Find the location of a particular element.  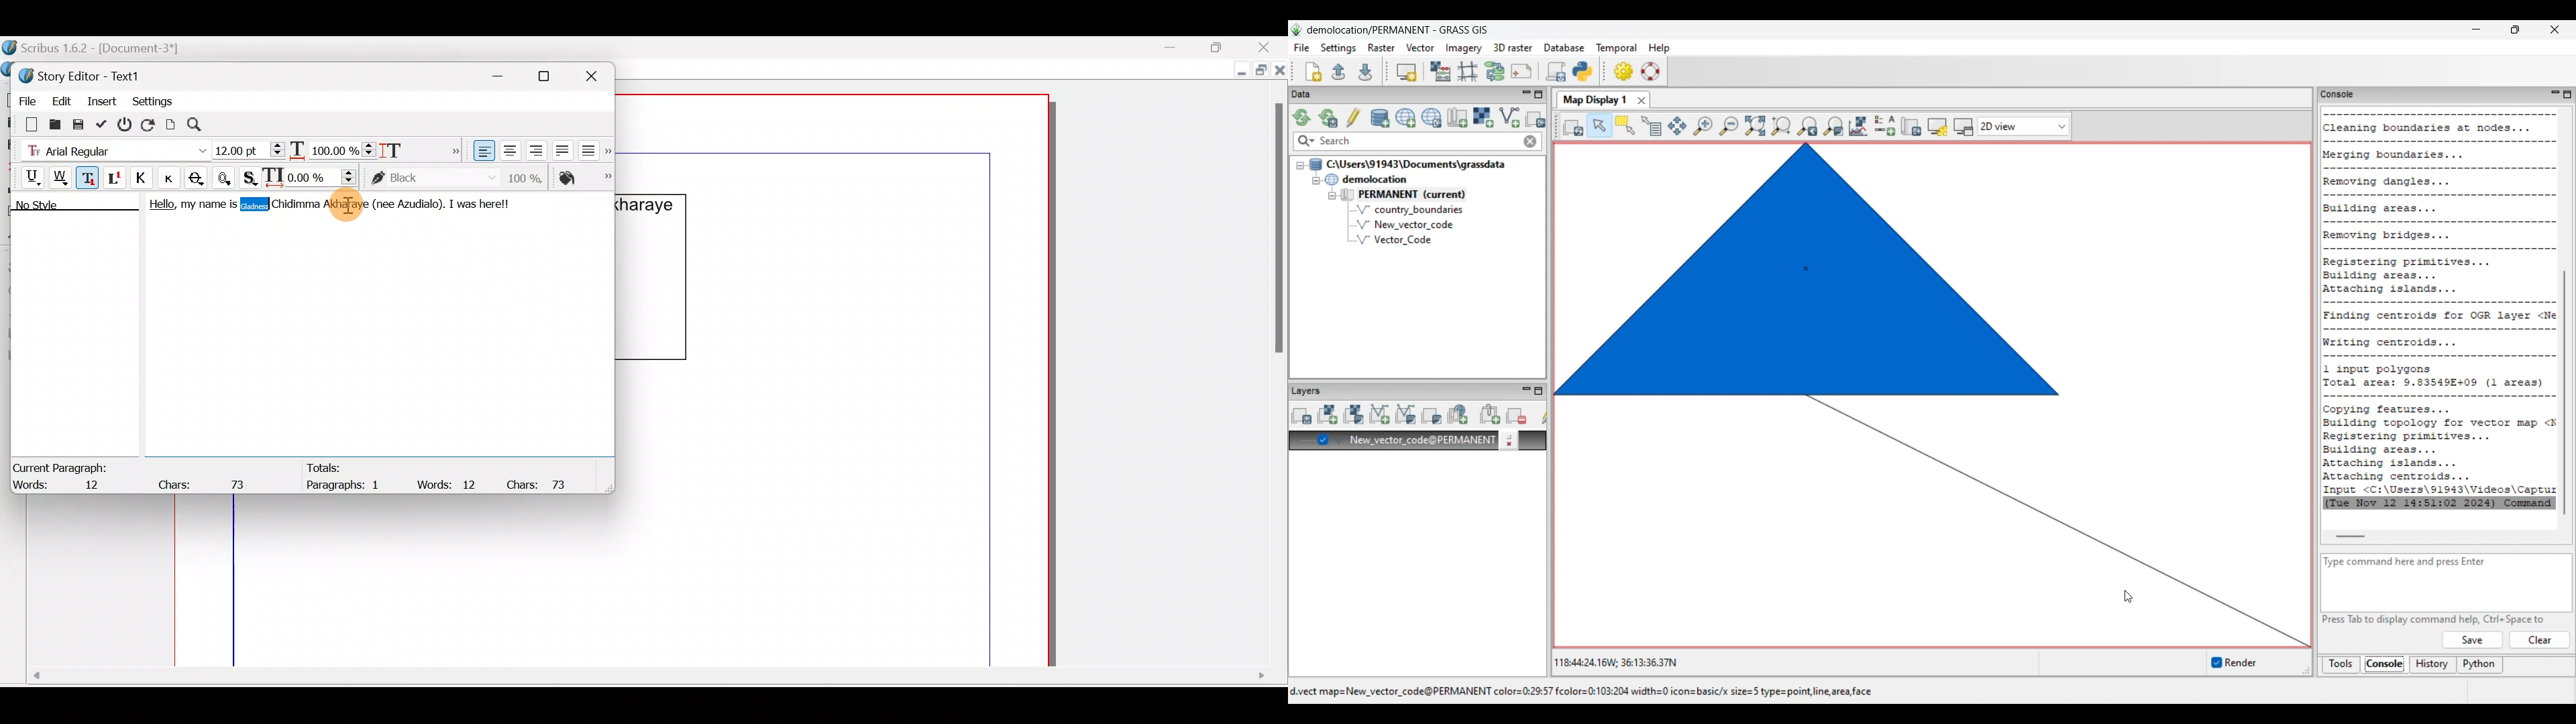

Superscript is located at coordinates (116, 180).